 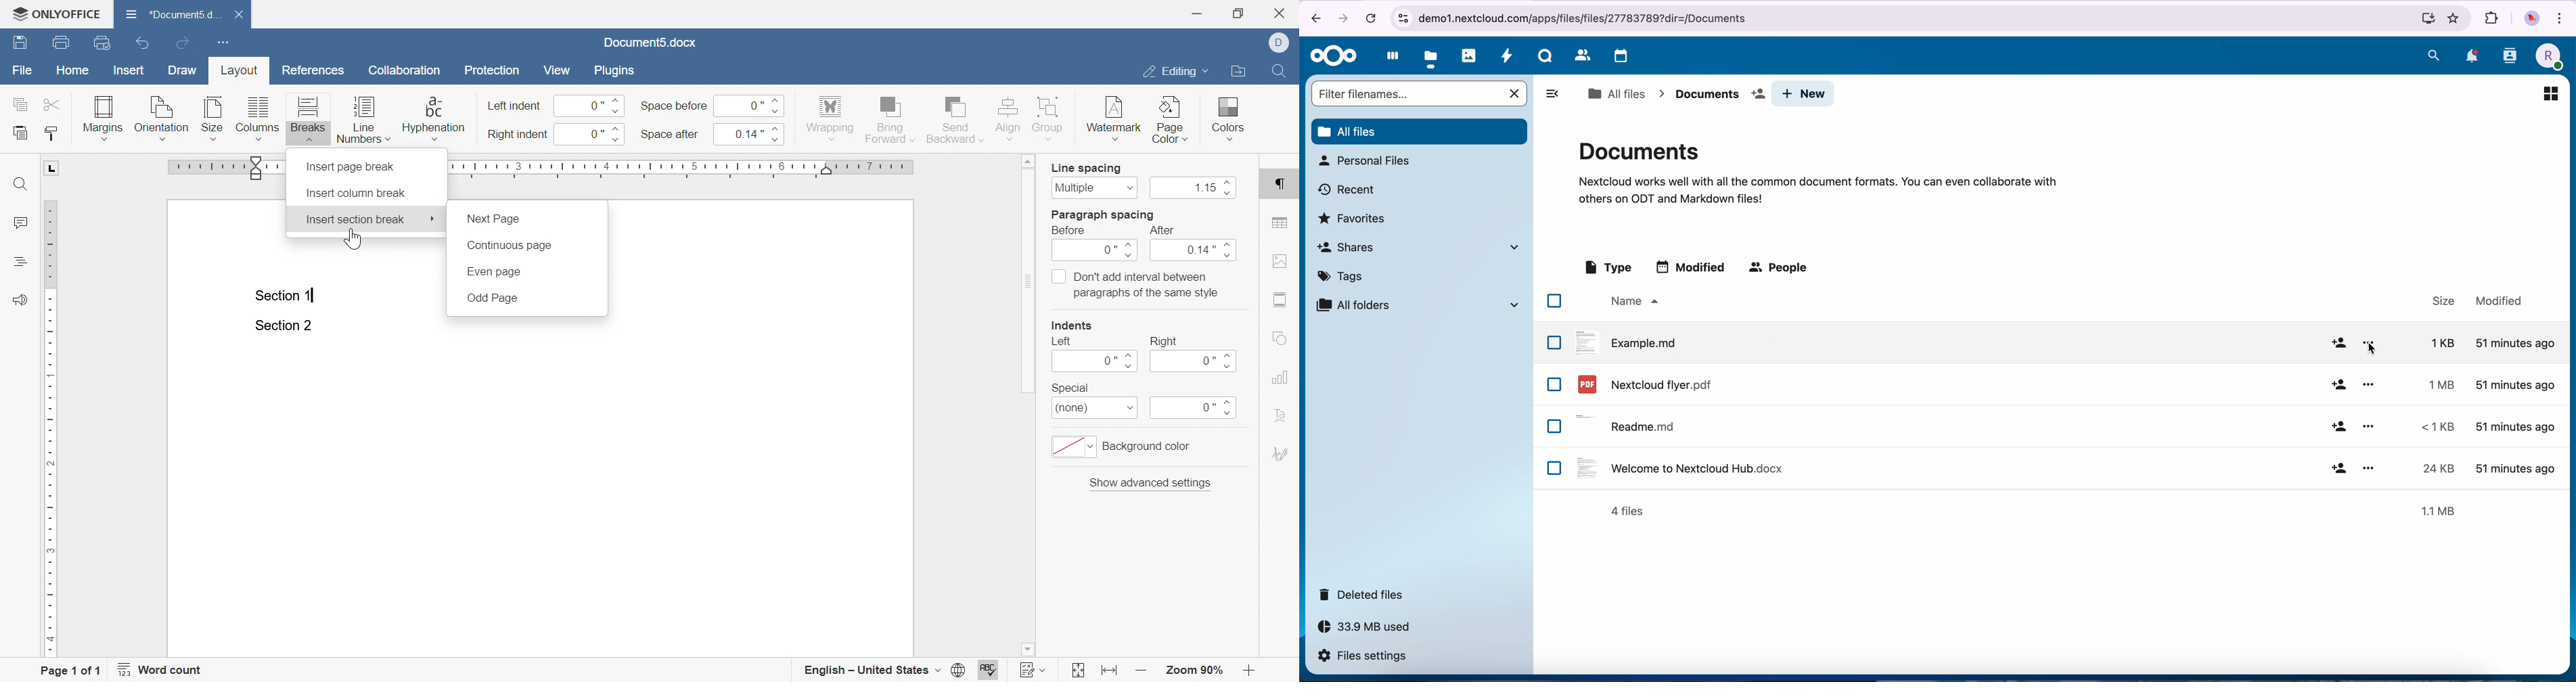 What do you see at coordinates (1281, 187) in the screenshot?
I see `paragraph settings` at bounding box center [1281, 187].